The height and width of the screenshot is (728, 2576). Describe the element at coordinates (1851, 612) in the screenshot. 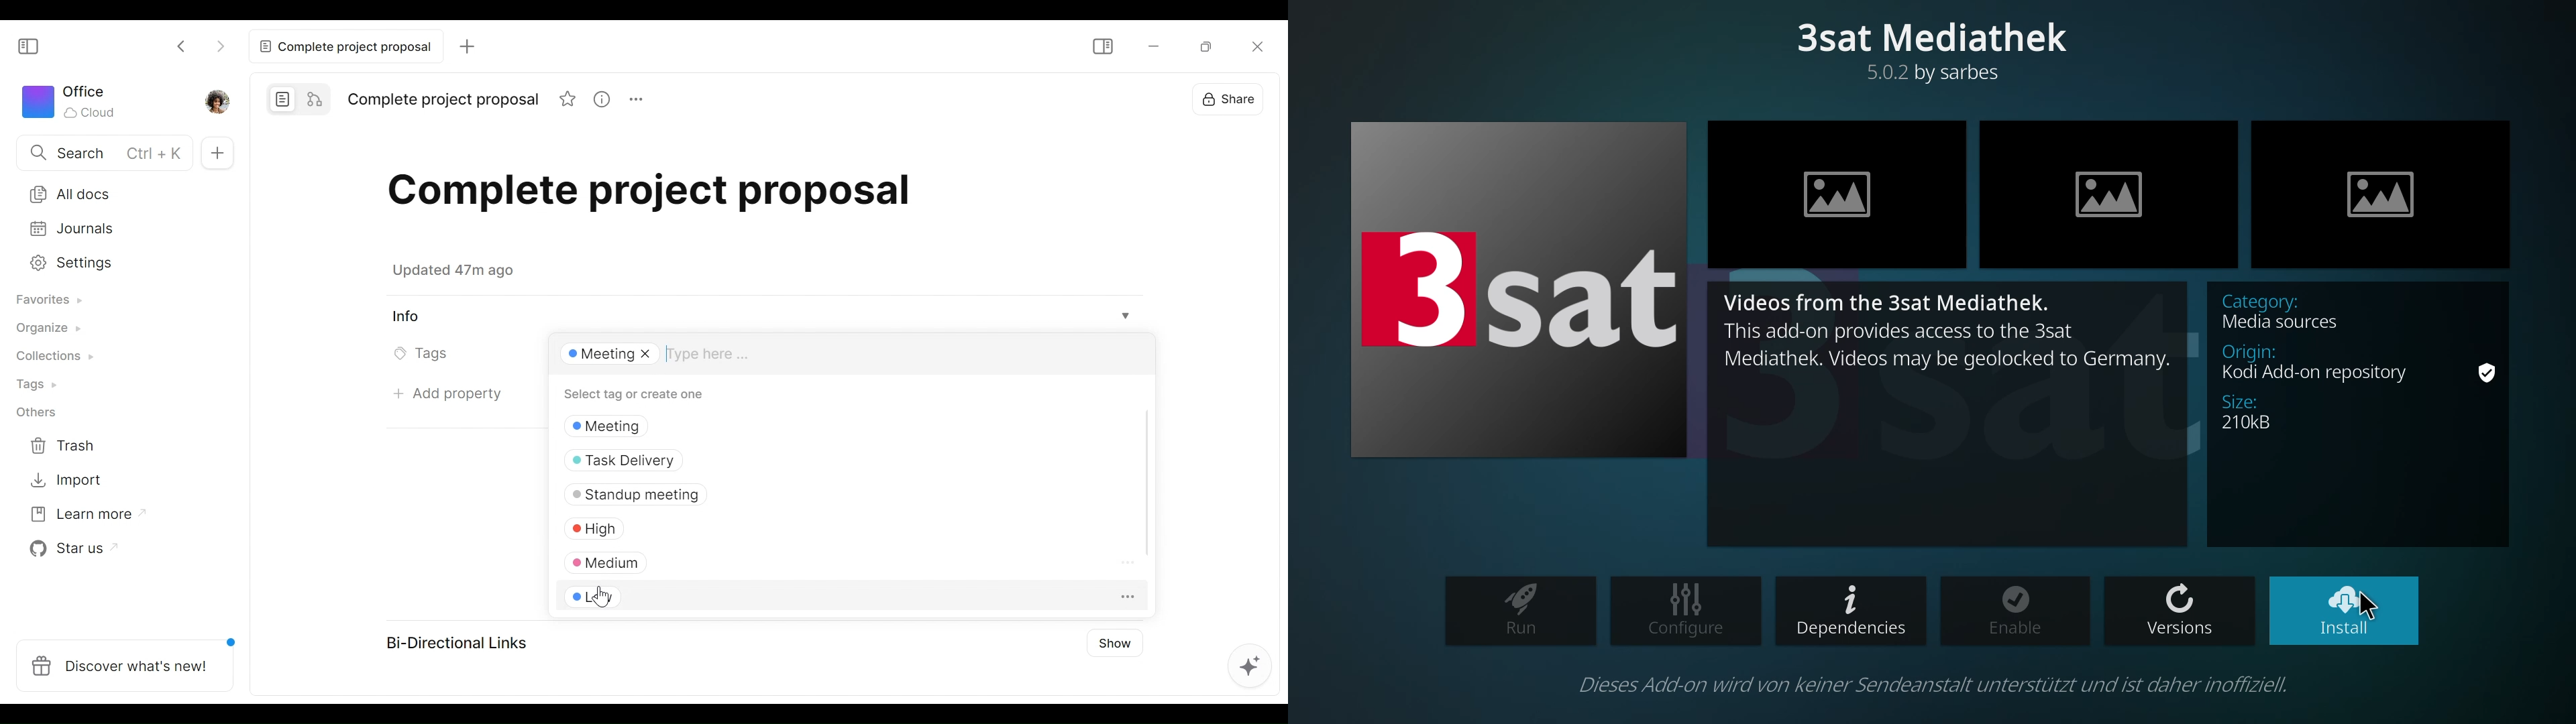

I see `dependencies` at that location.